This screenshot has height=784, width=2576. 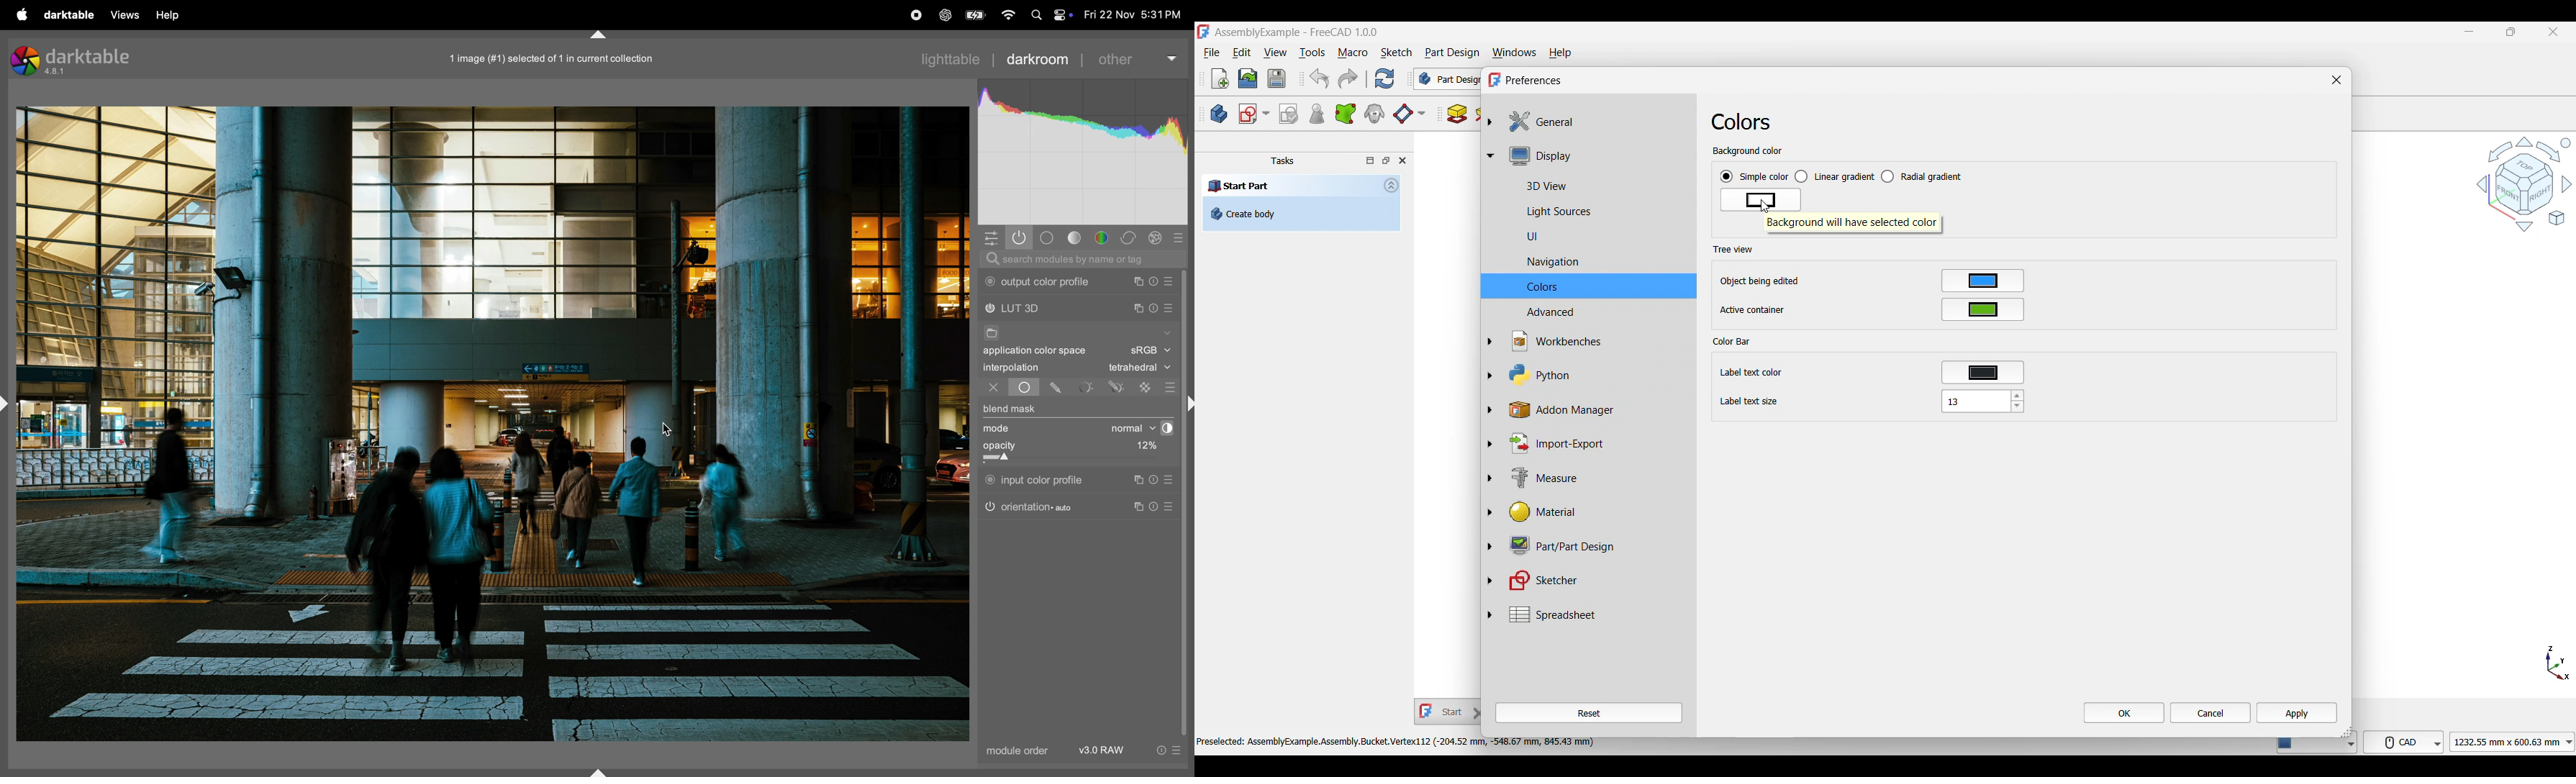 I want to click on Import-Export, so click(x=1597, y=443).